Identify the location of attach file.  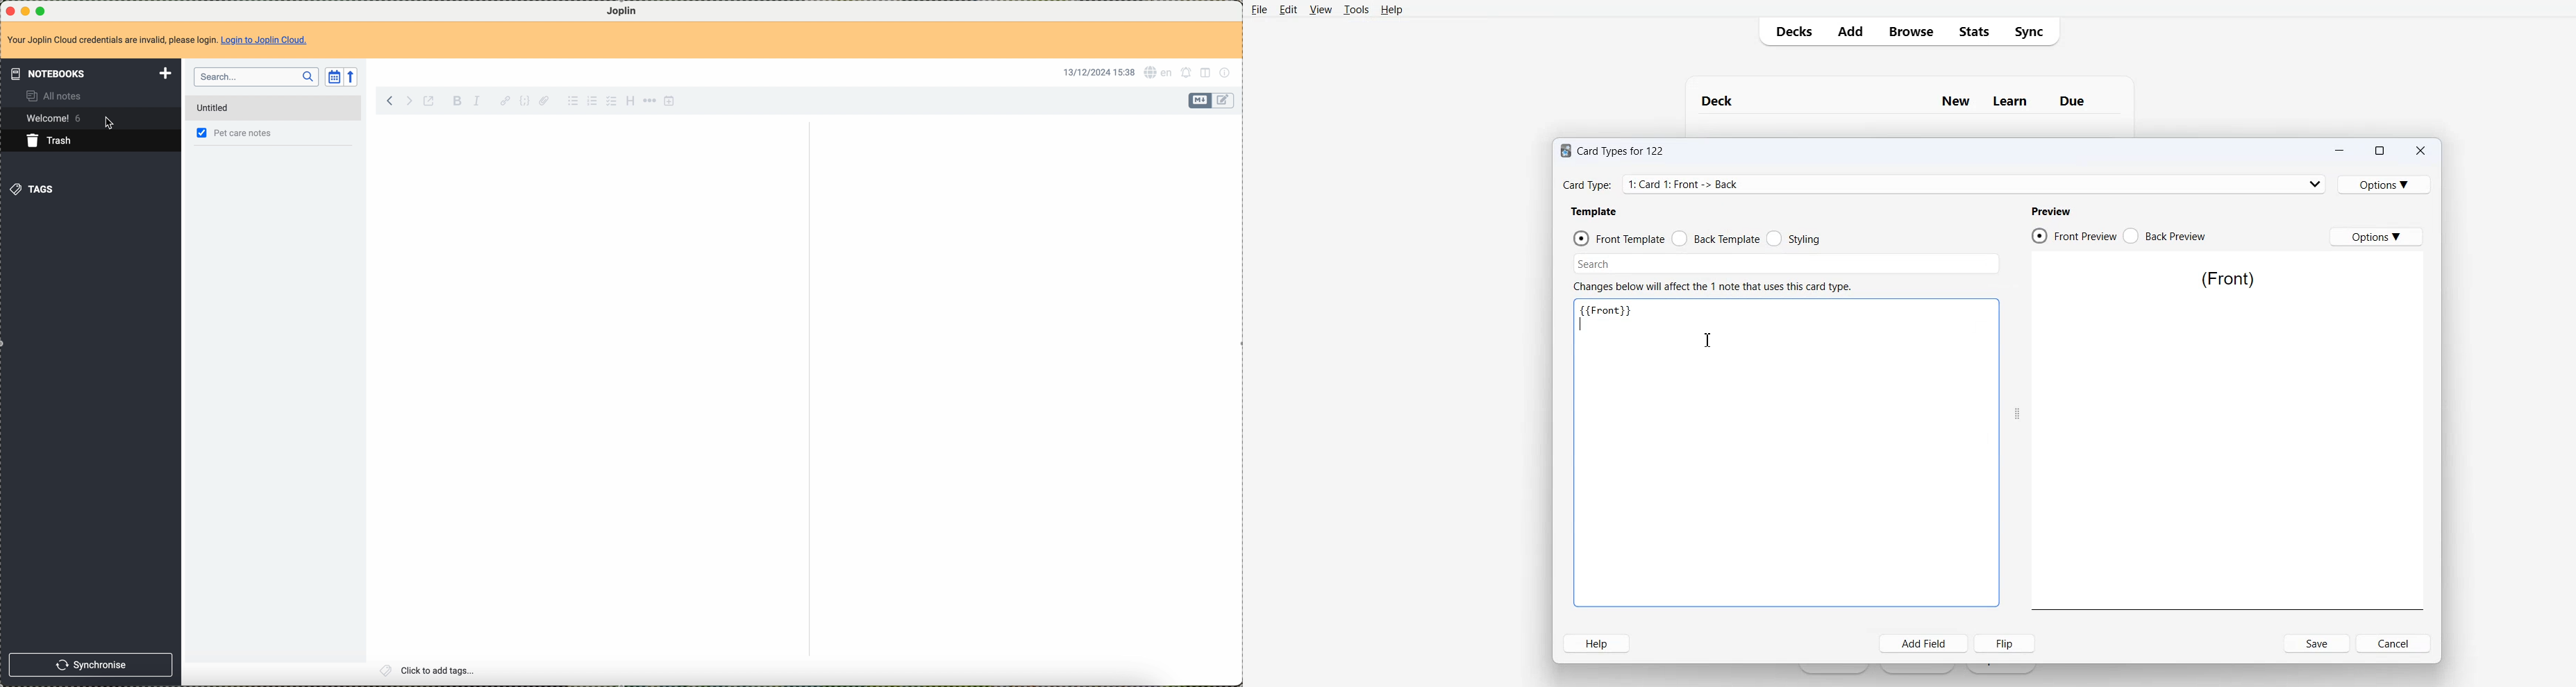
(547, 101).